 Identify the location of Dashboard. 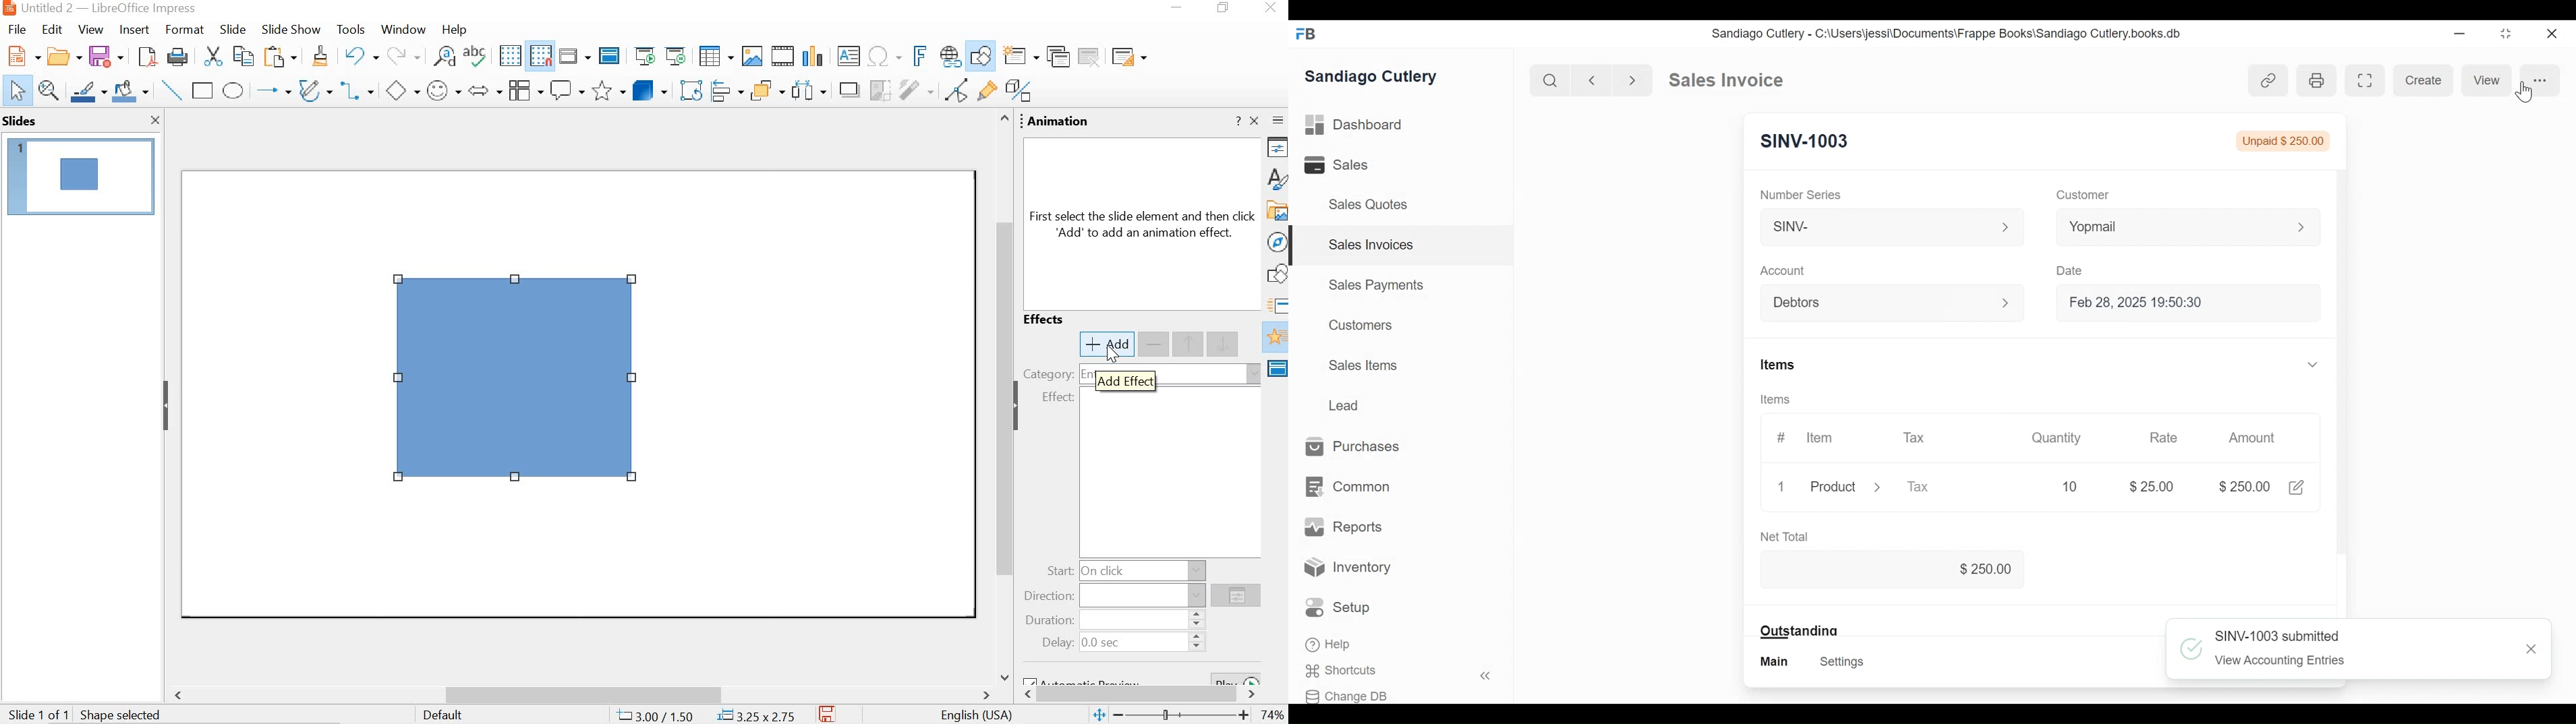
(1355, 123).